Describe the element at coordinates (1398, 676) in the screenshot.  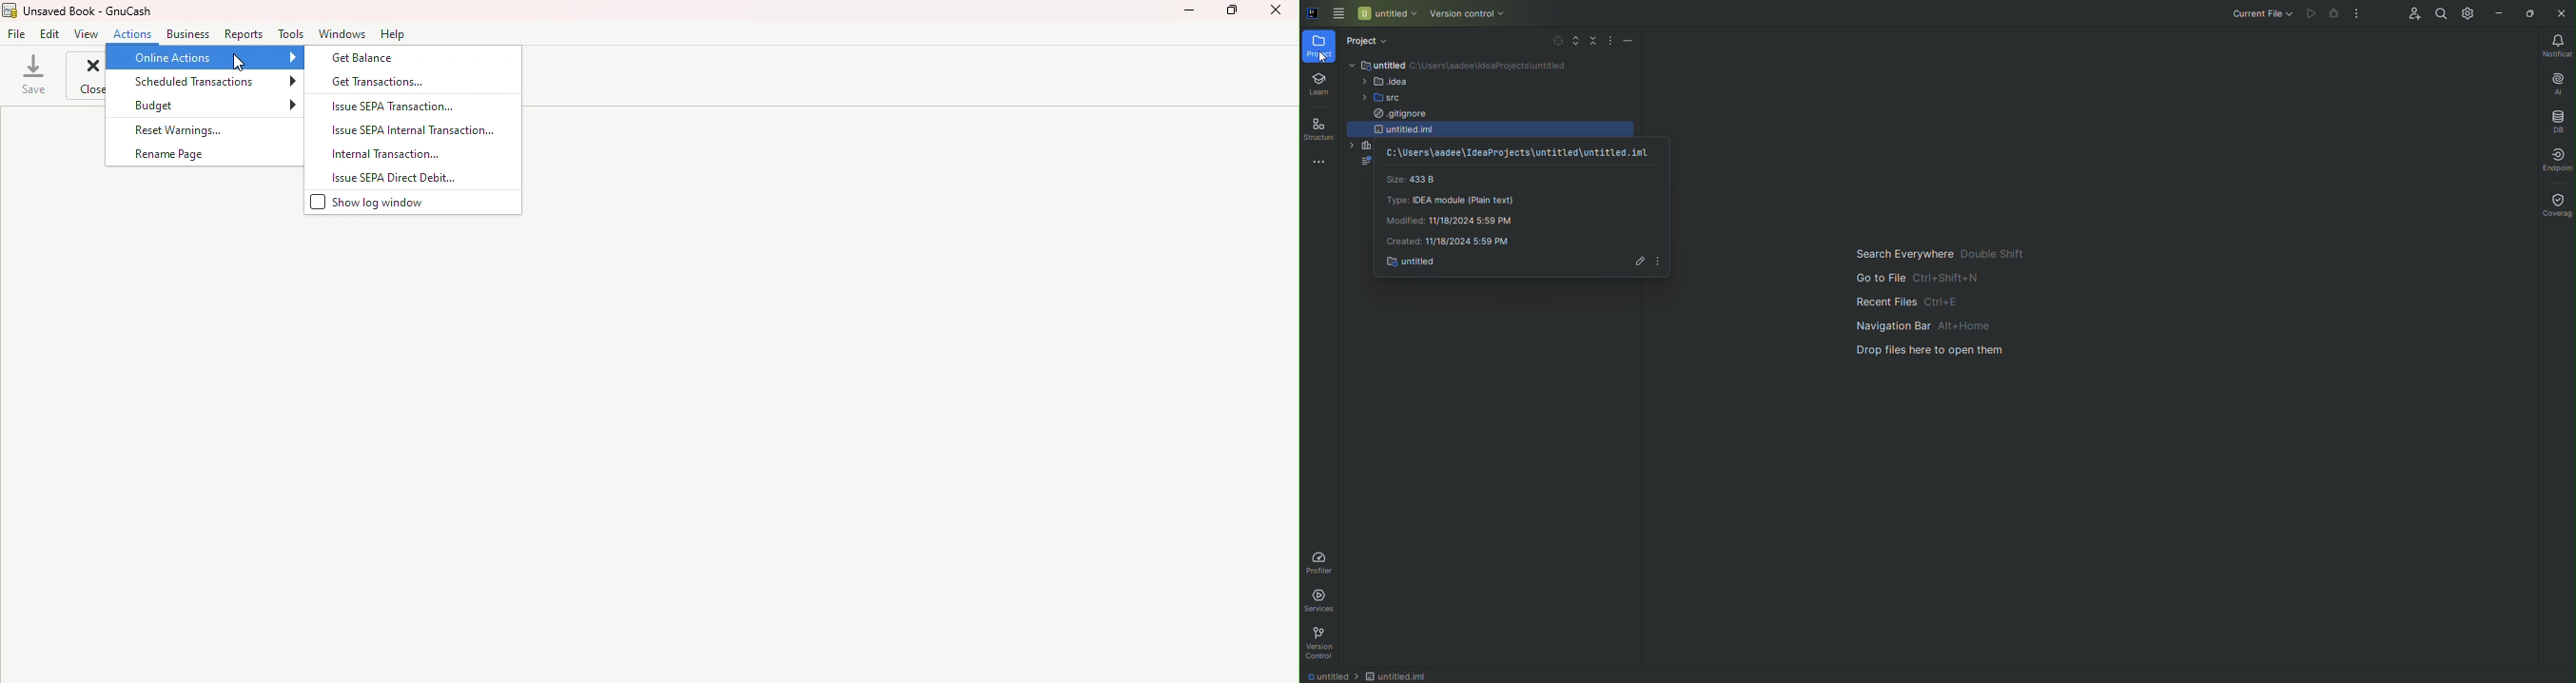
I see `Untitled` at that location.